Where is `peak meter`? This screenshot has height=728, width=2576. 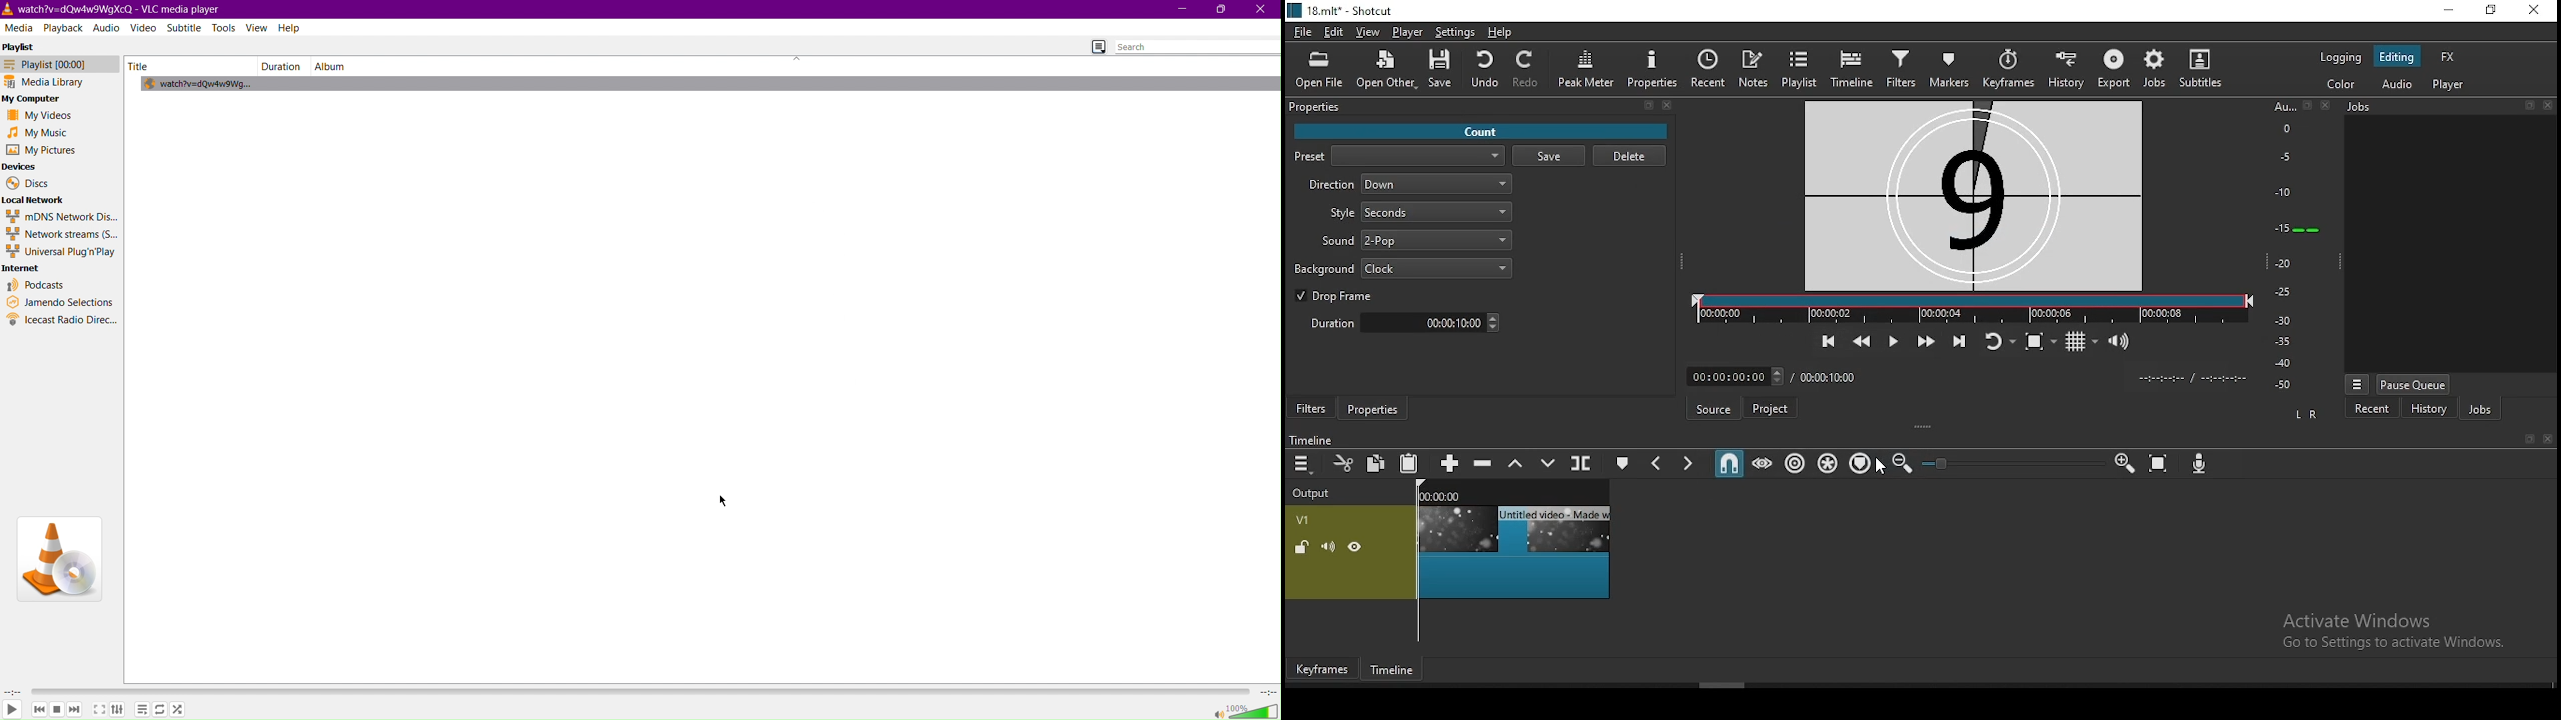 peak meter is located at coordinates (1588, 70).